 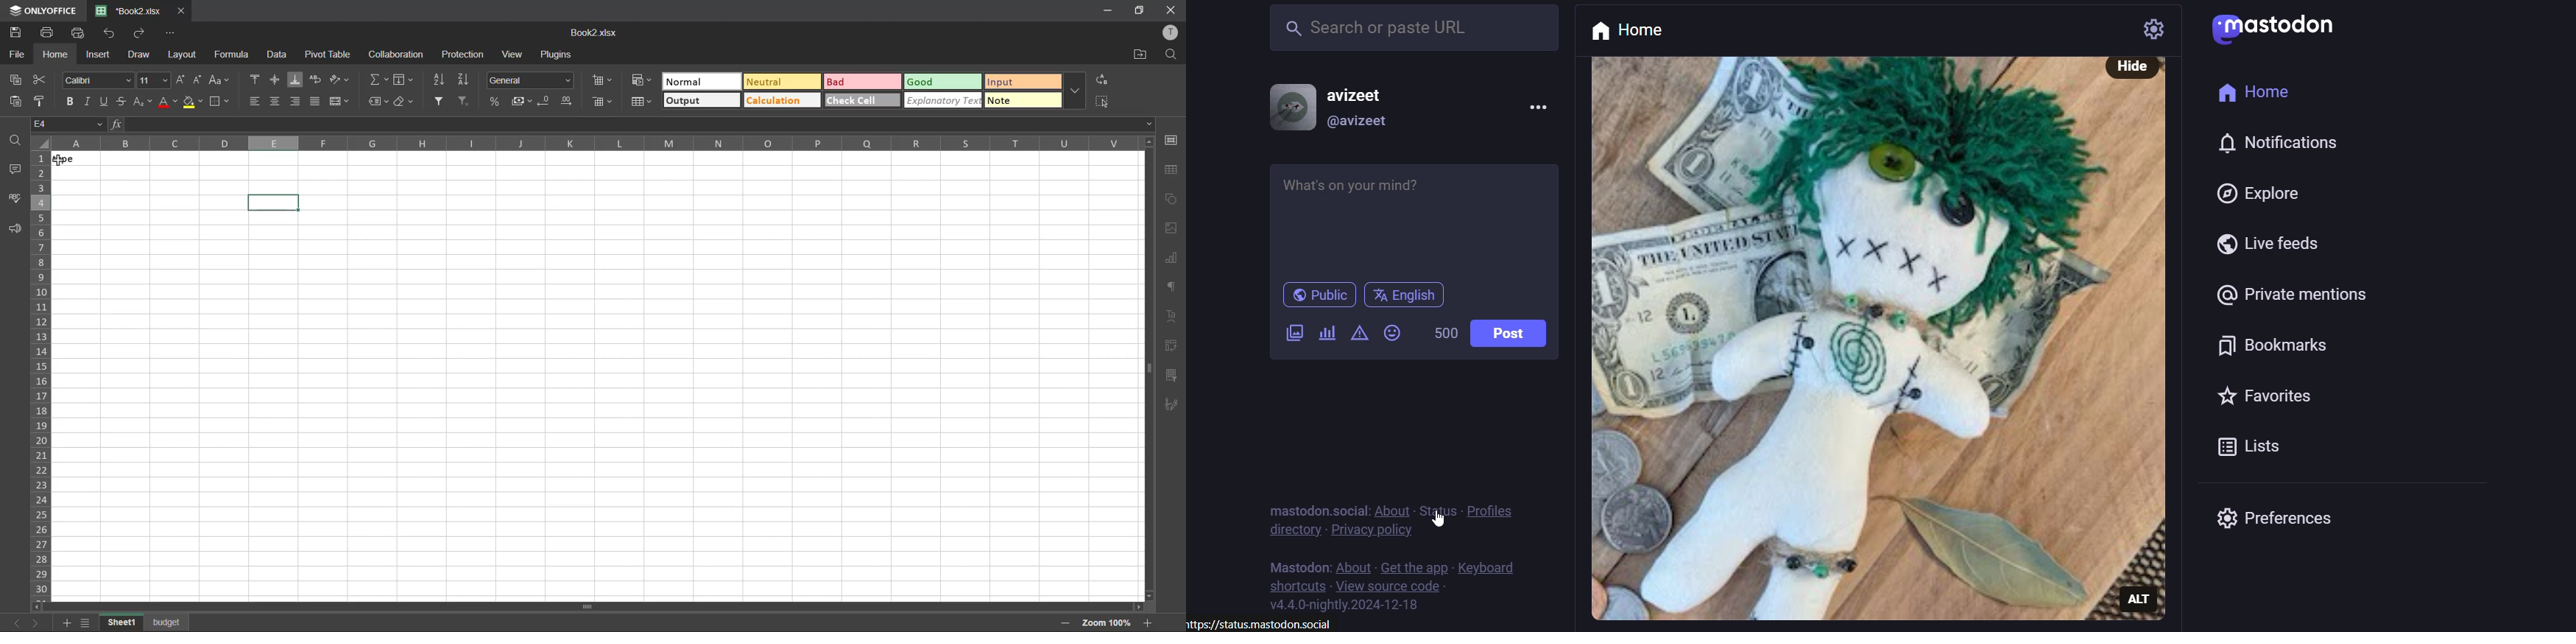 I want to click on zoom in, so click(x=1150, y=623).